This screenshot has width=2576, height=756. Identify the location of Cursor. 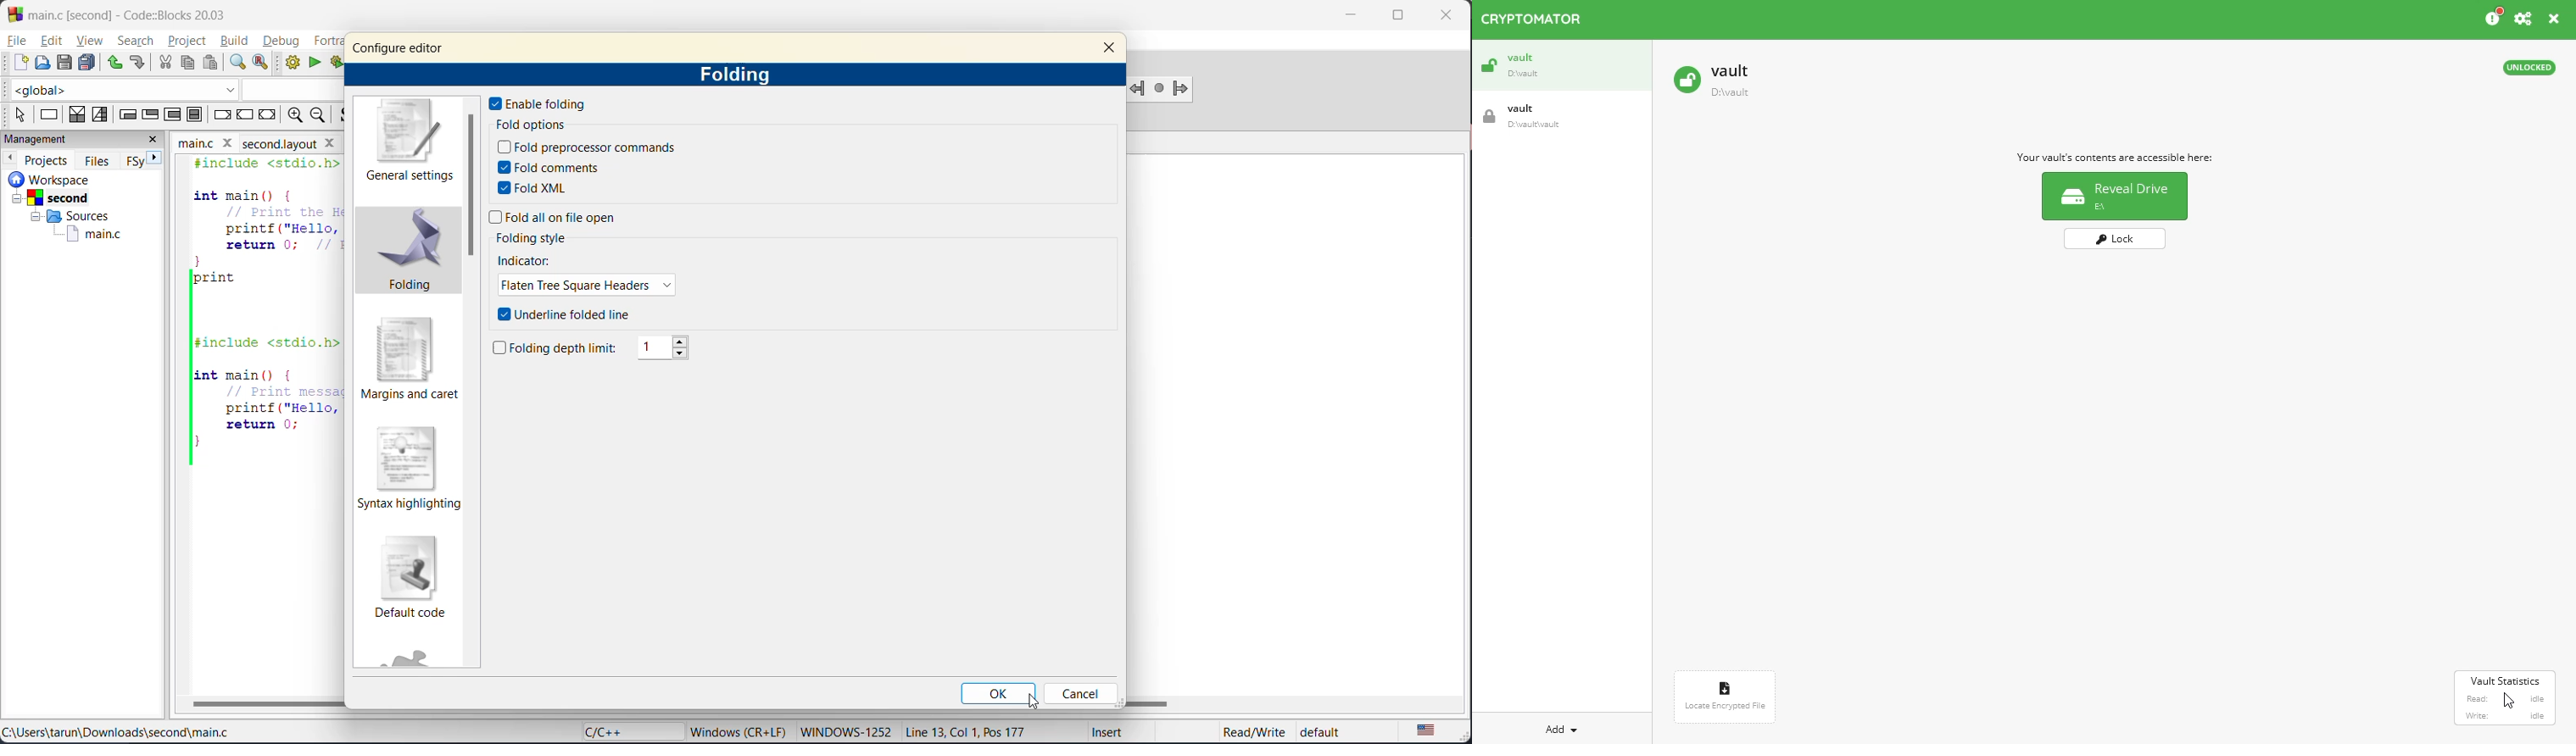
(2508, 701).